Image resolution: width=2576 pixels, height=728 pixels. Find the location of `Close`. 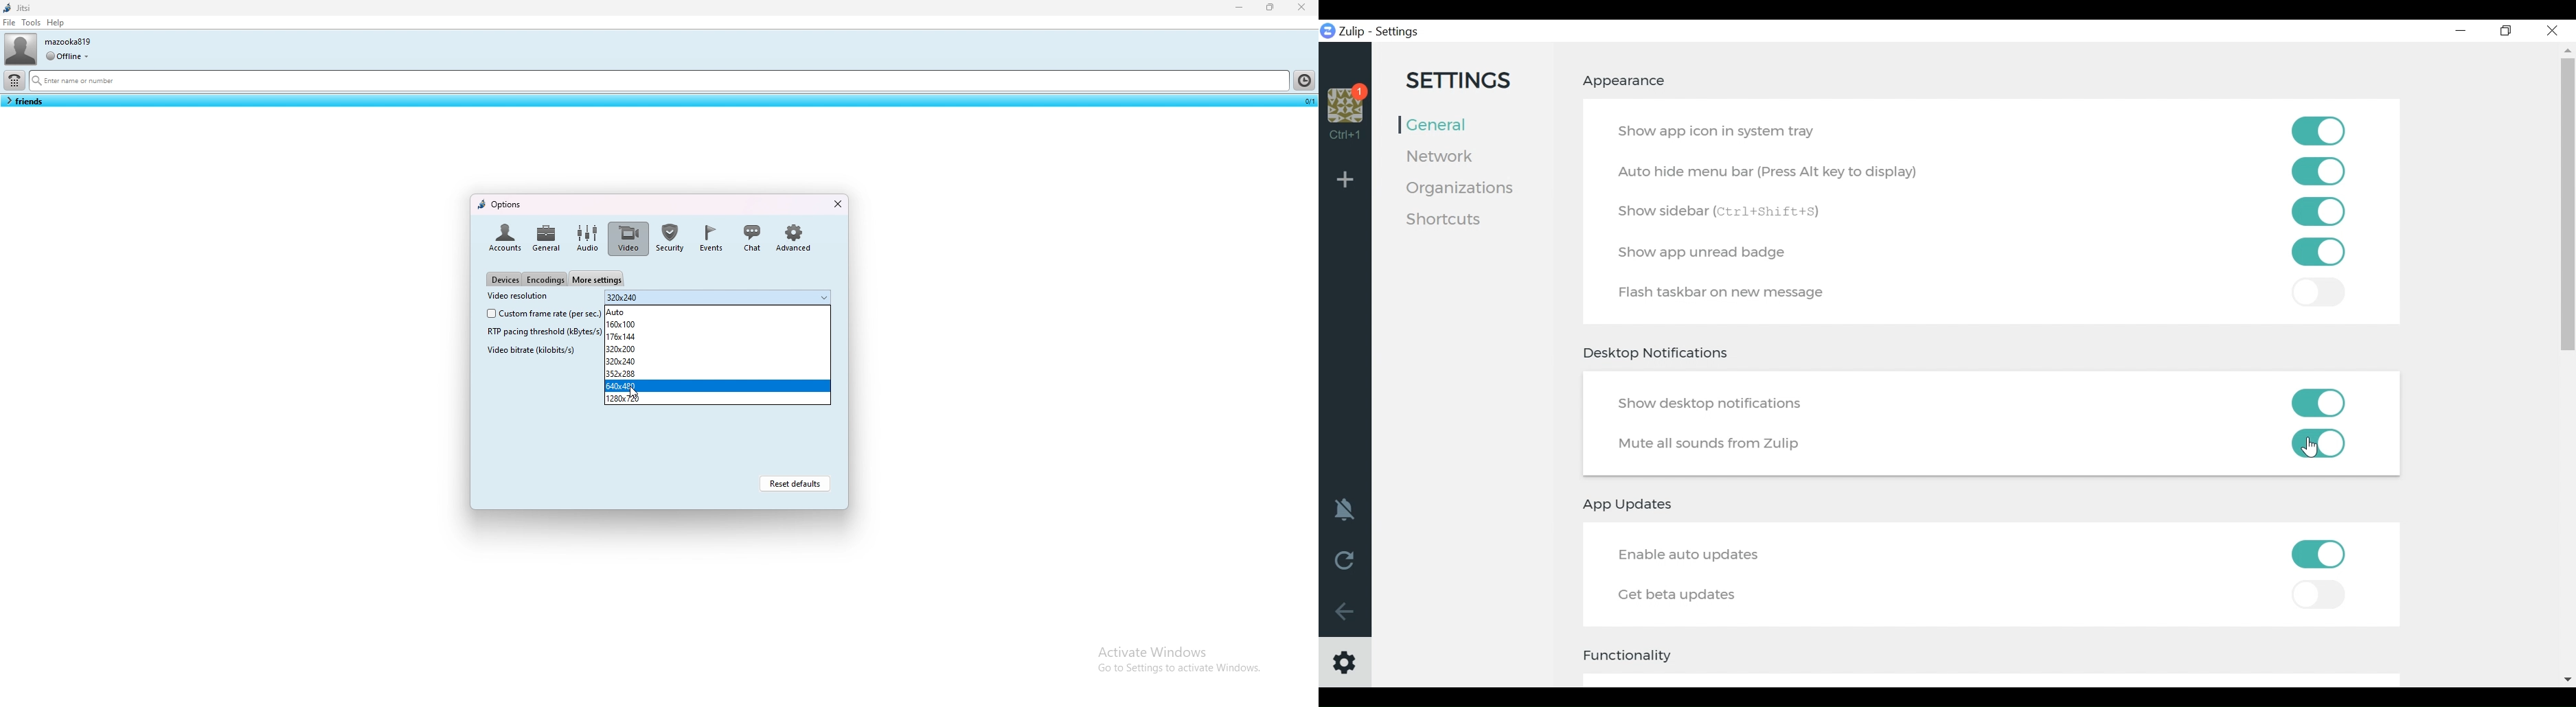

Close is located at coordinates (2551, 31).